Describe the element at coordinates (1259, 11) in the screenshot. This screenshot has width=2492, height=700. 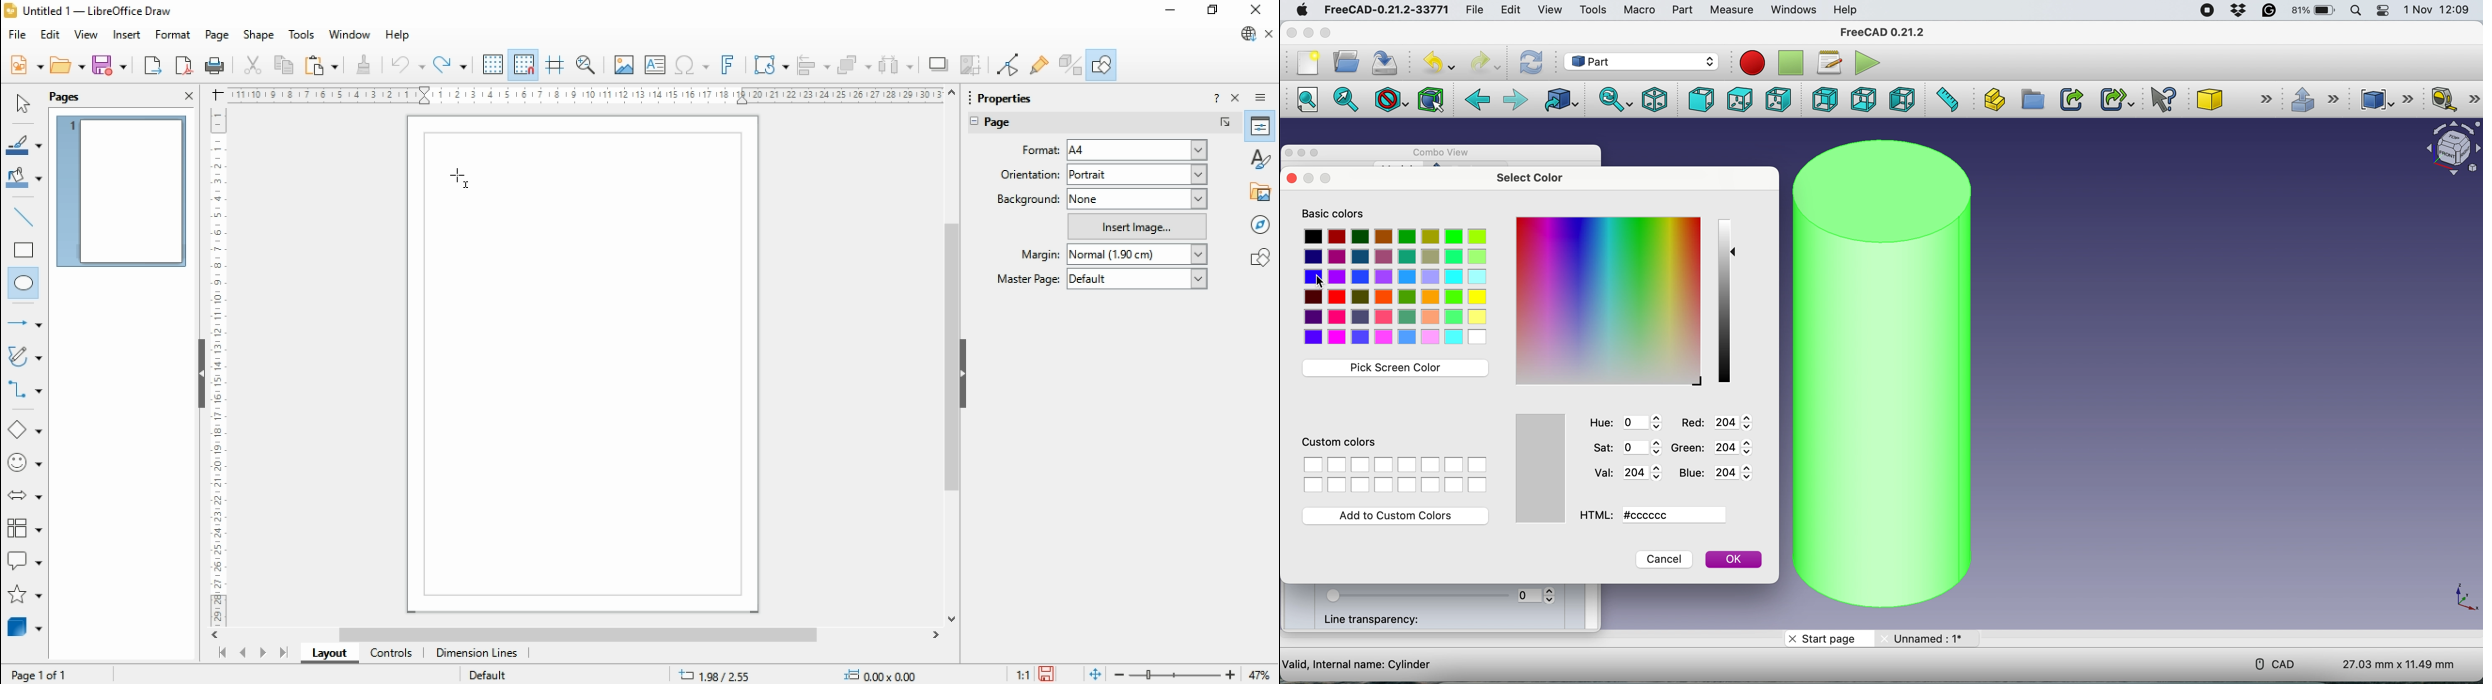
I see `close windo` at that location.